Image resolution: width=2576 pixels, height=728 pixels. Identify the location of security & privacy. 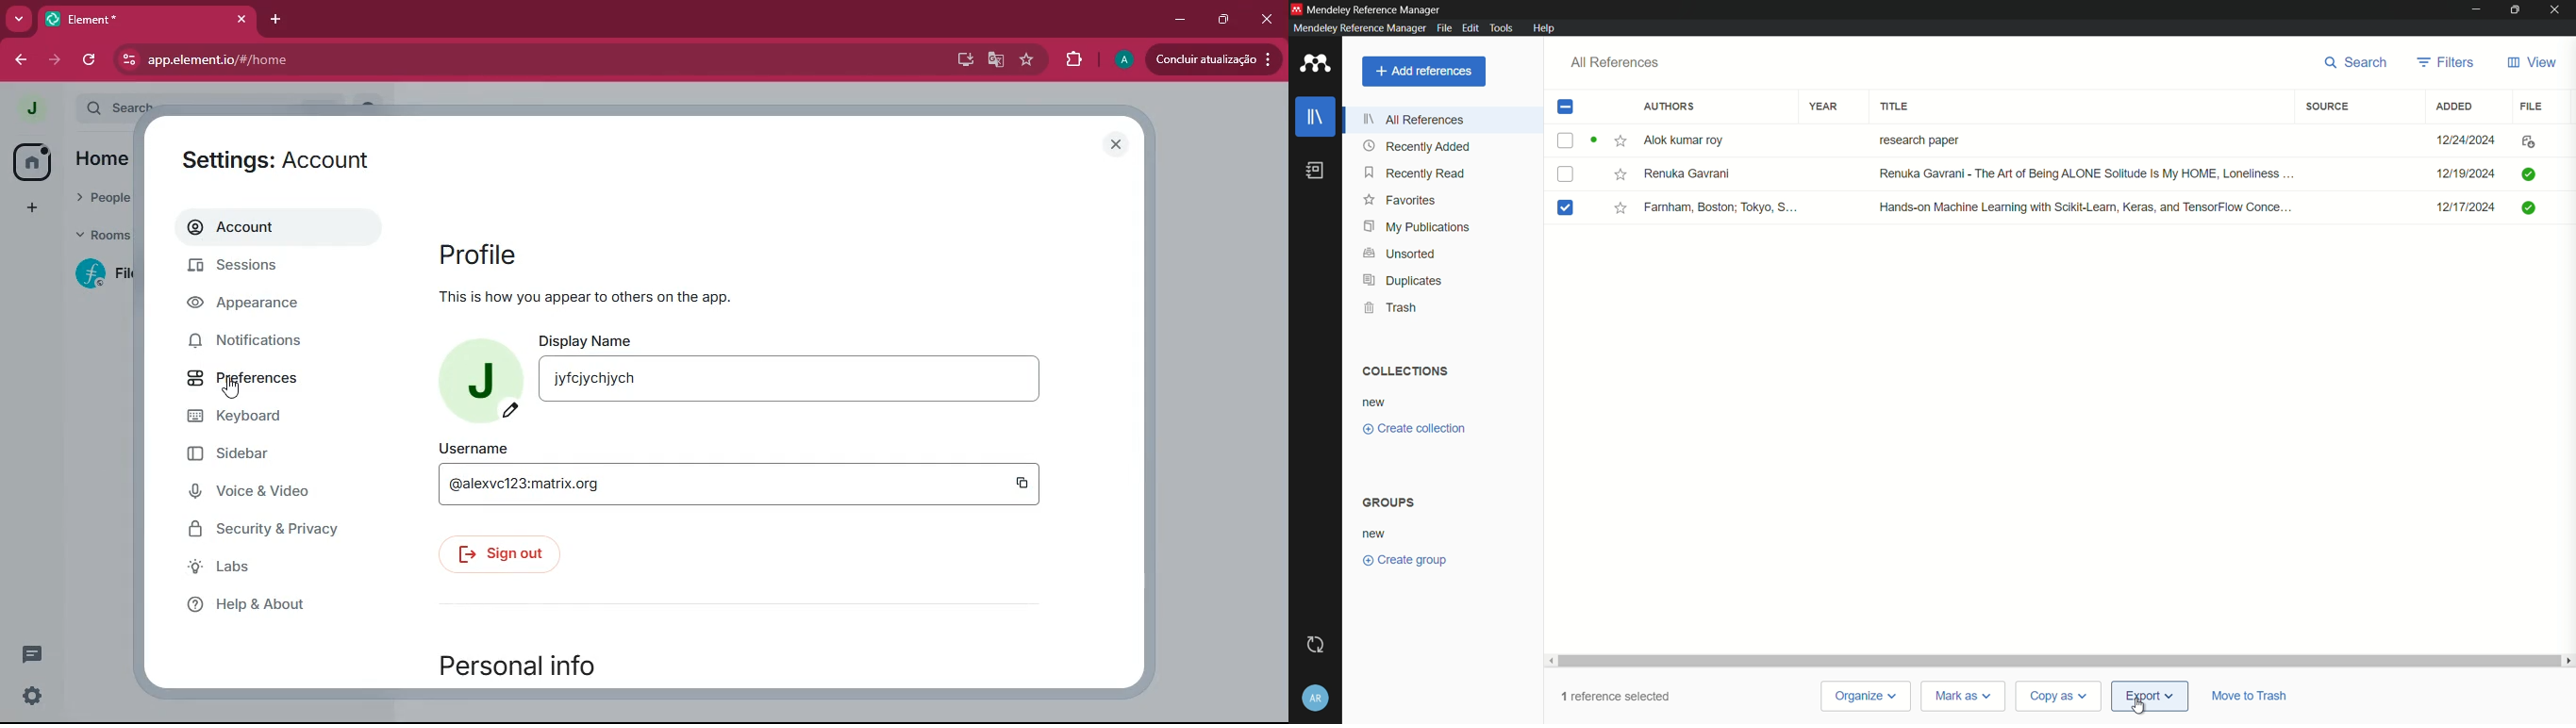
(274, 531).